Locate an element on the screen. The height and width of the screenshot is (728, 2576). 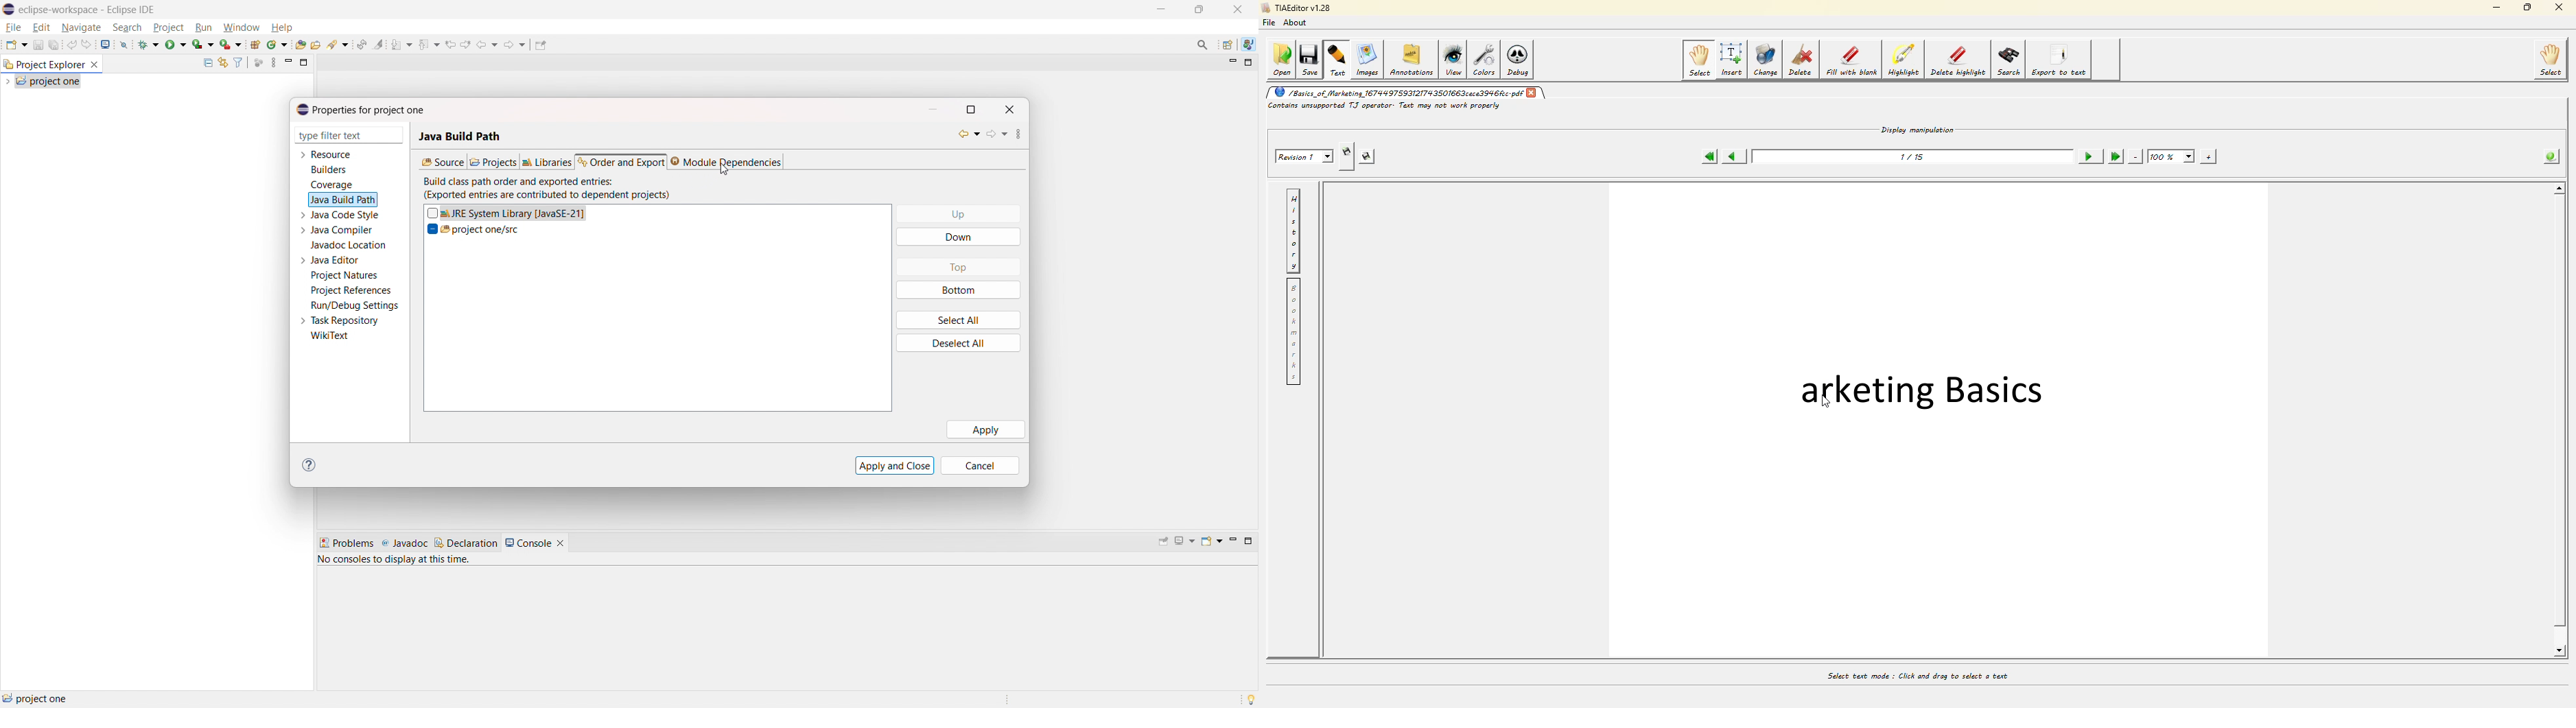
expand java code style is located at coordinates (303, 214).